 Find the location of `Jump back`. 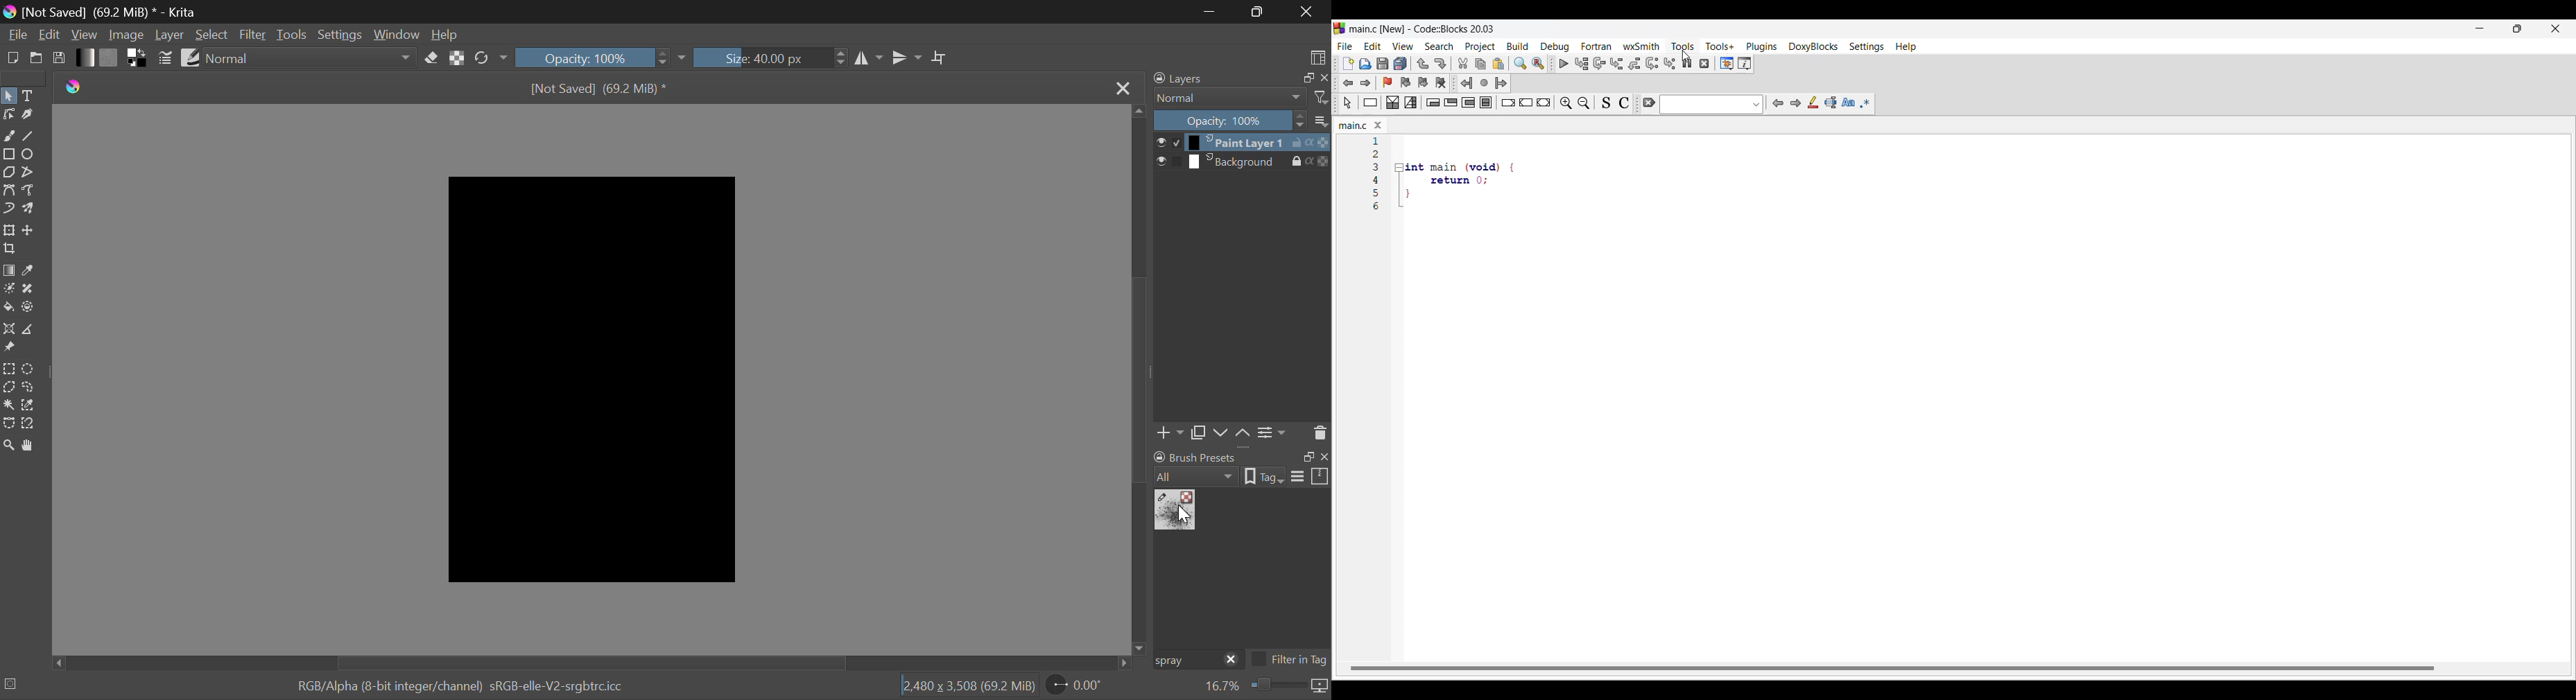

Jump back is located at coordinates (1348, 83).